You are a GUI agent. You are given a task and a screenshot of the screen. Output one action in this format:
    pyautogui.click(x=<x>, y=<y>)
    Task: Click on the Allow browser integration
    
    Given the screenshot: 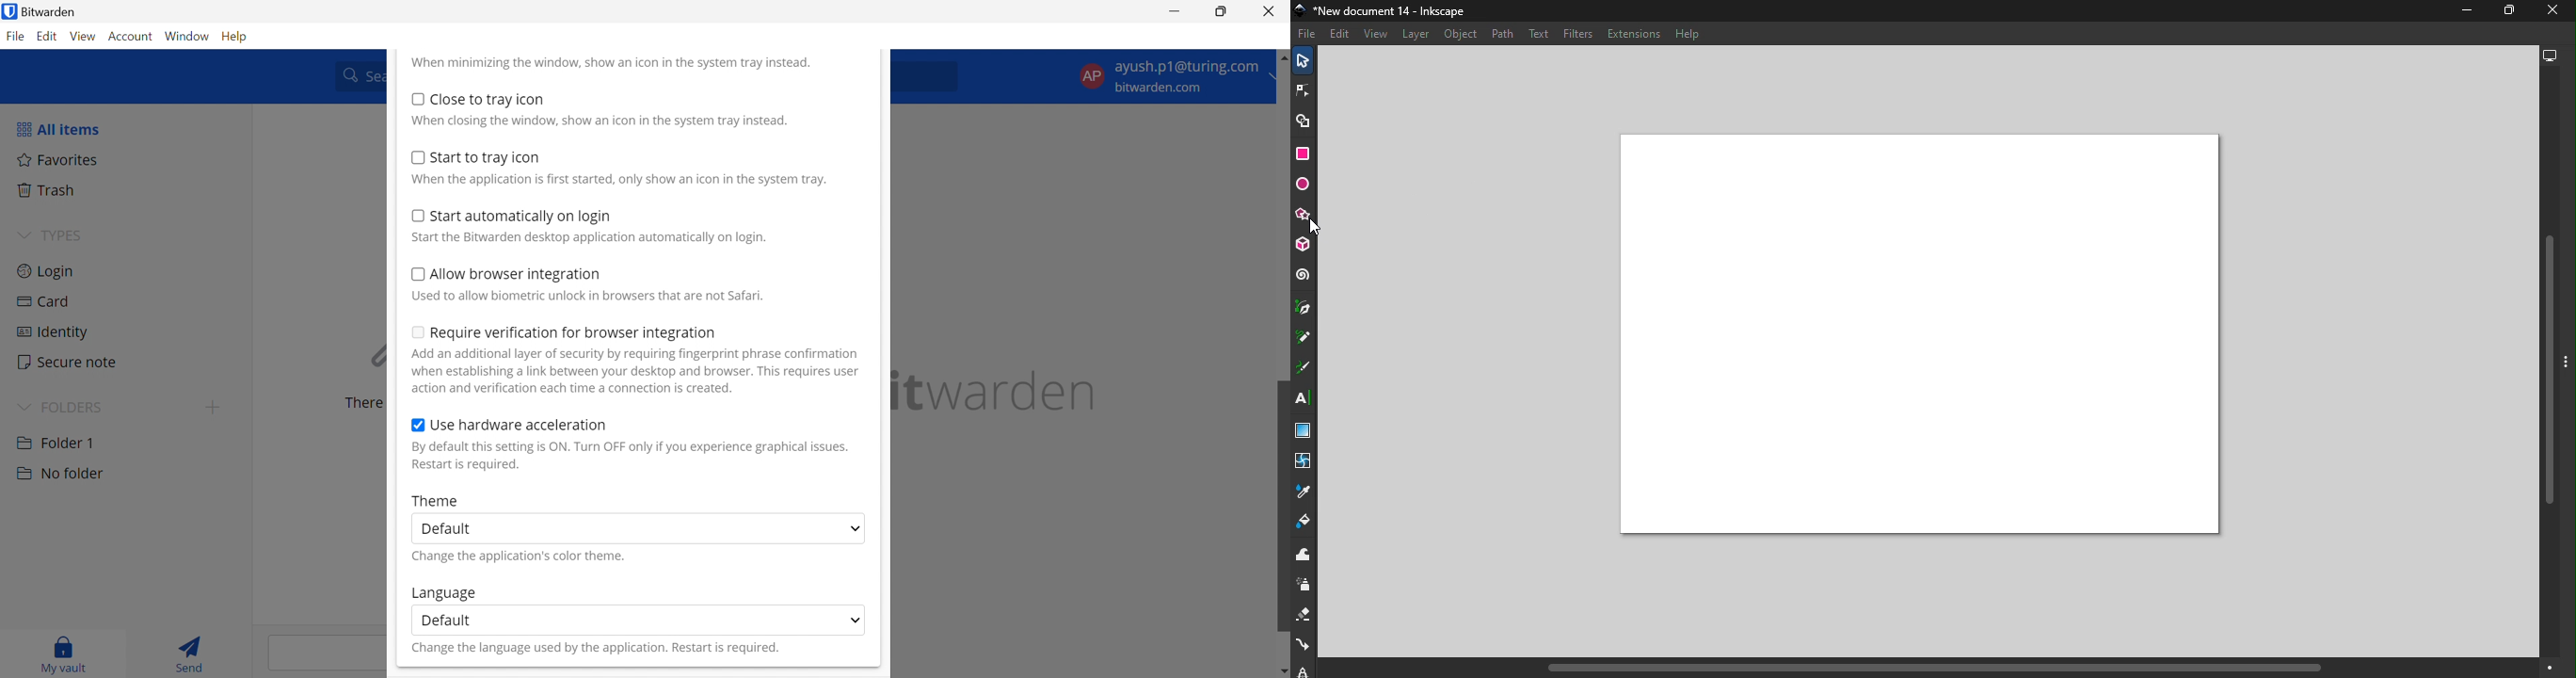 What is the action you would take?
    pyautogui.click(x=517, y=276)
    